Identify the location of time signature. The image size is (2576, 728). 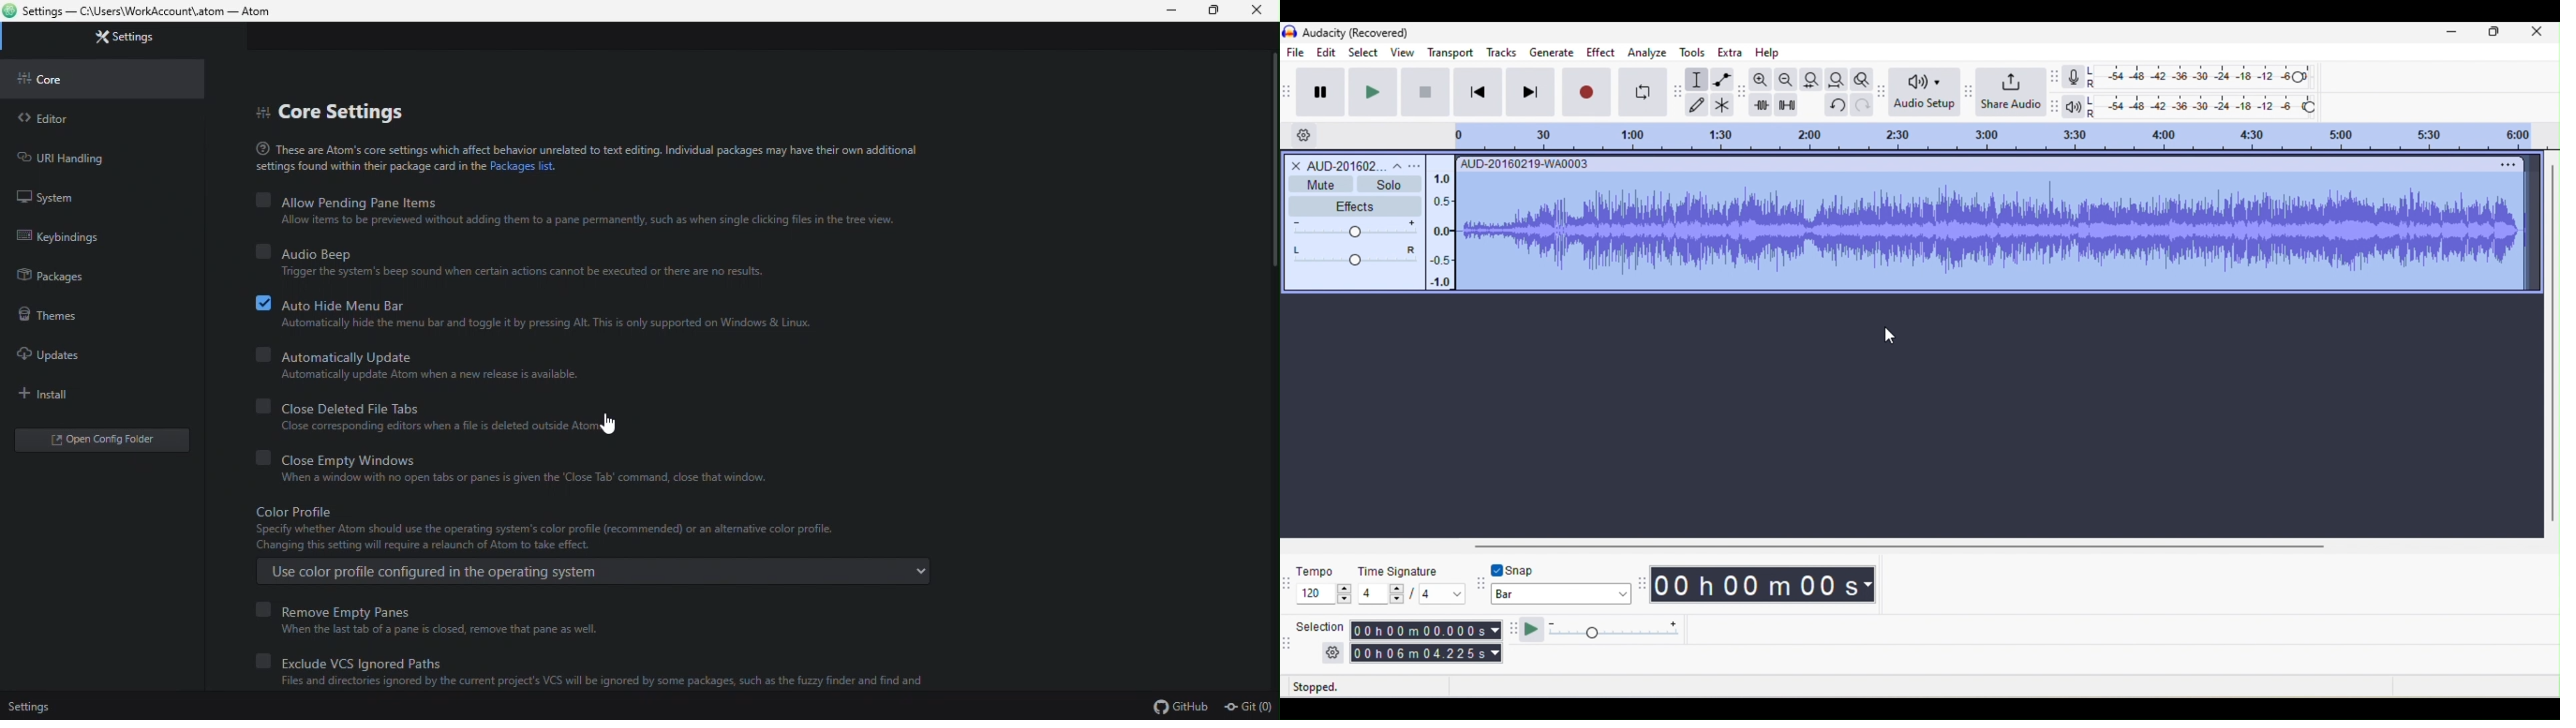
(1413, 583).